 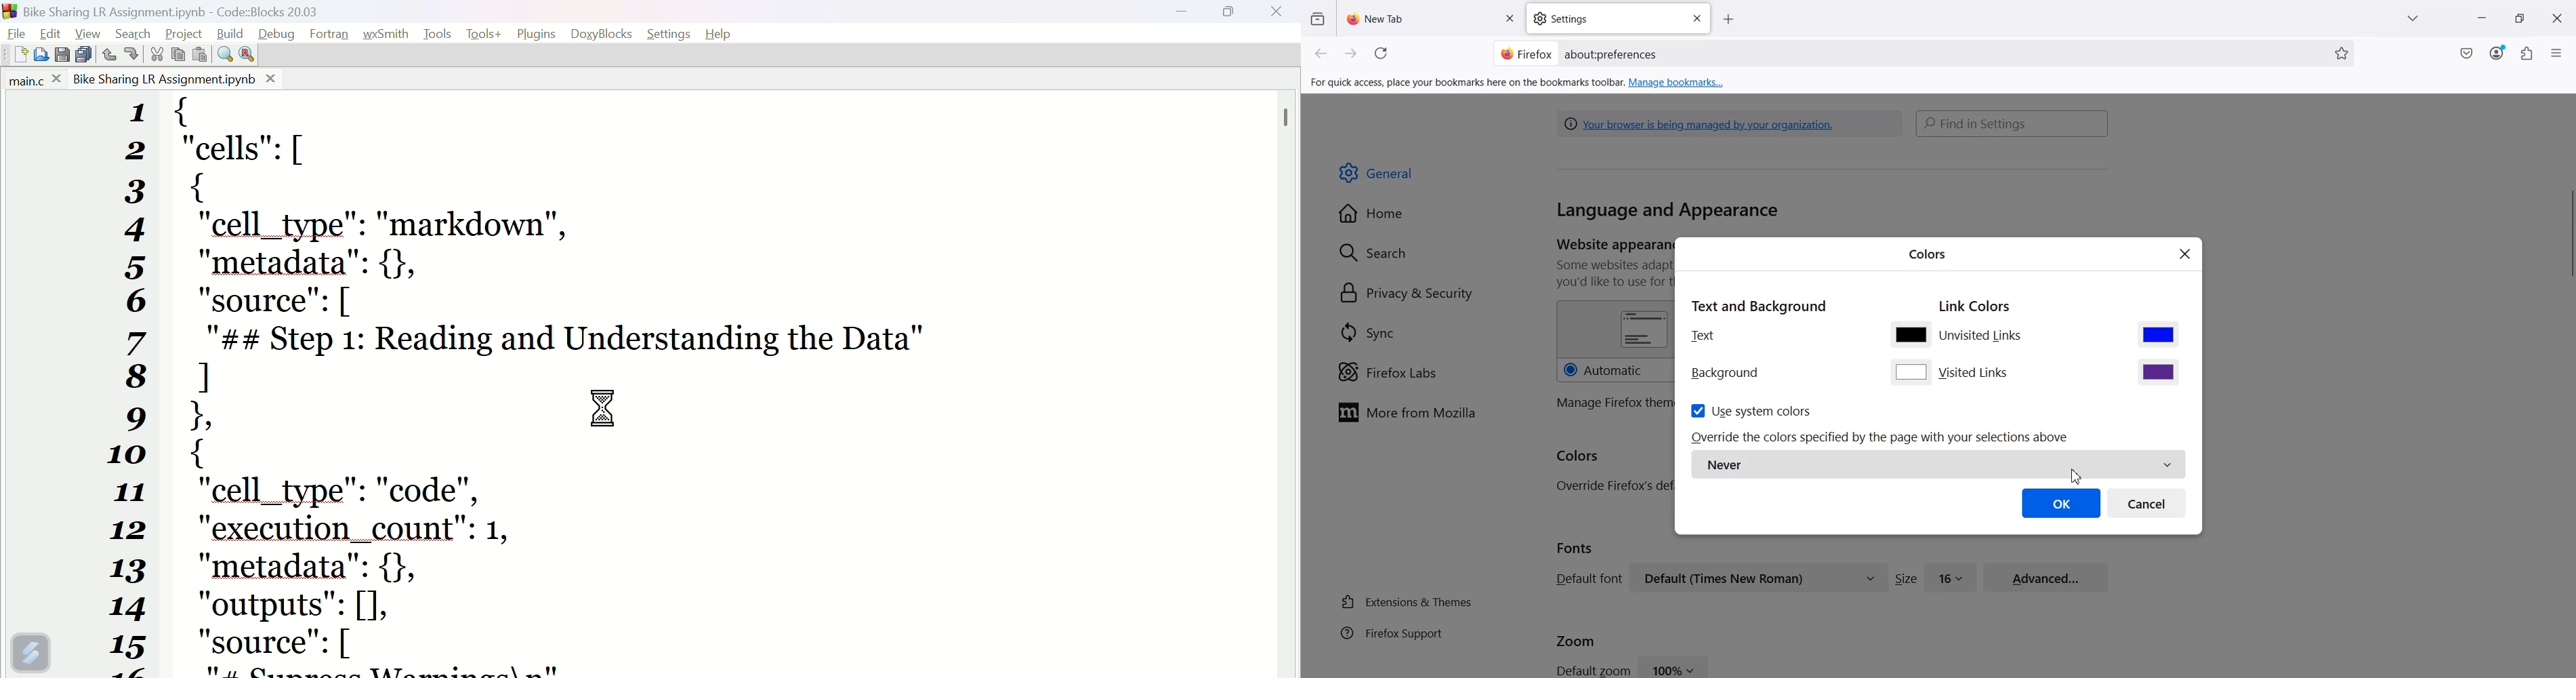 I want to click on Search Bar, so click(x=2013, y=123).